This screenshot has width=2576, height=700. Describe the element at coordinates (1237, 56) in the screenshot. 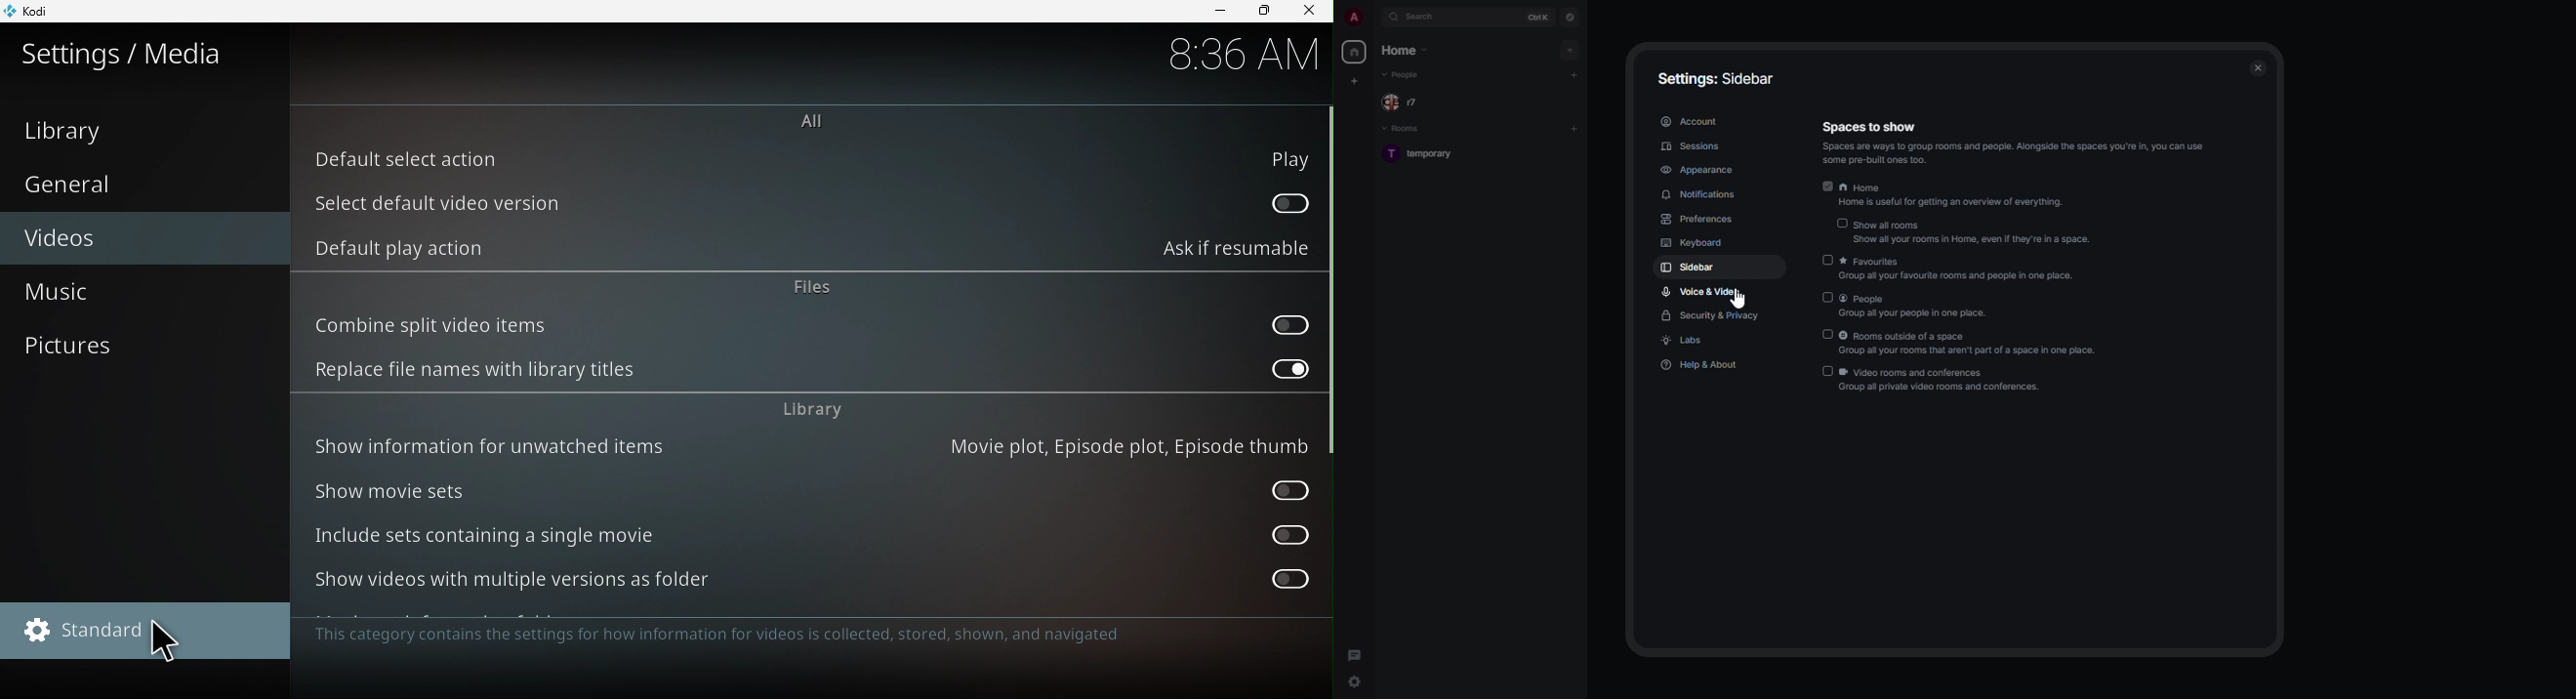

I see `Time` at that location.